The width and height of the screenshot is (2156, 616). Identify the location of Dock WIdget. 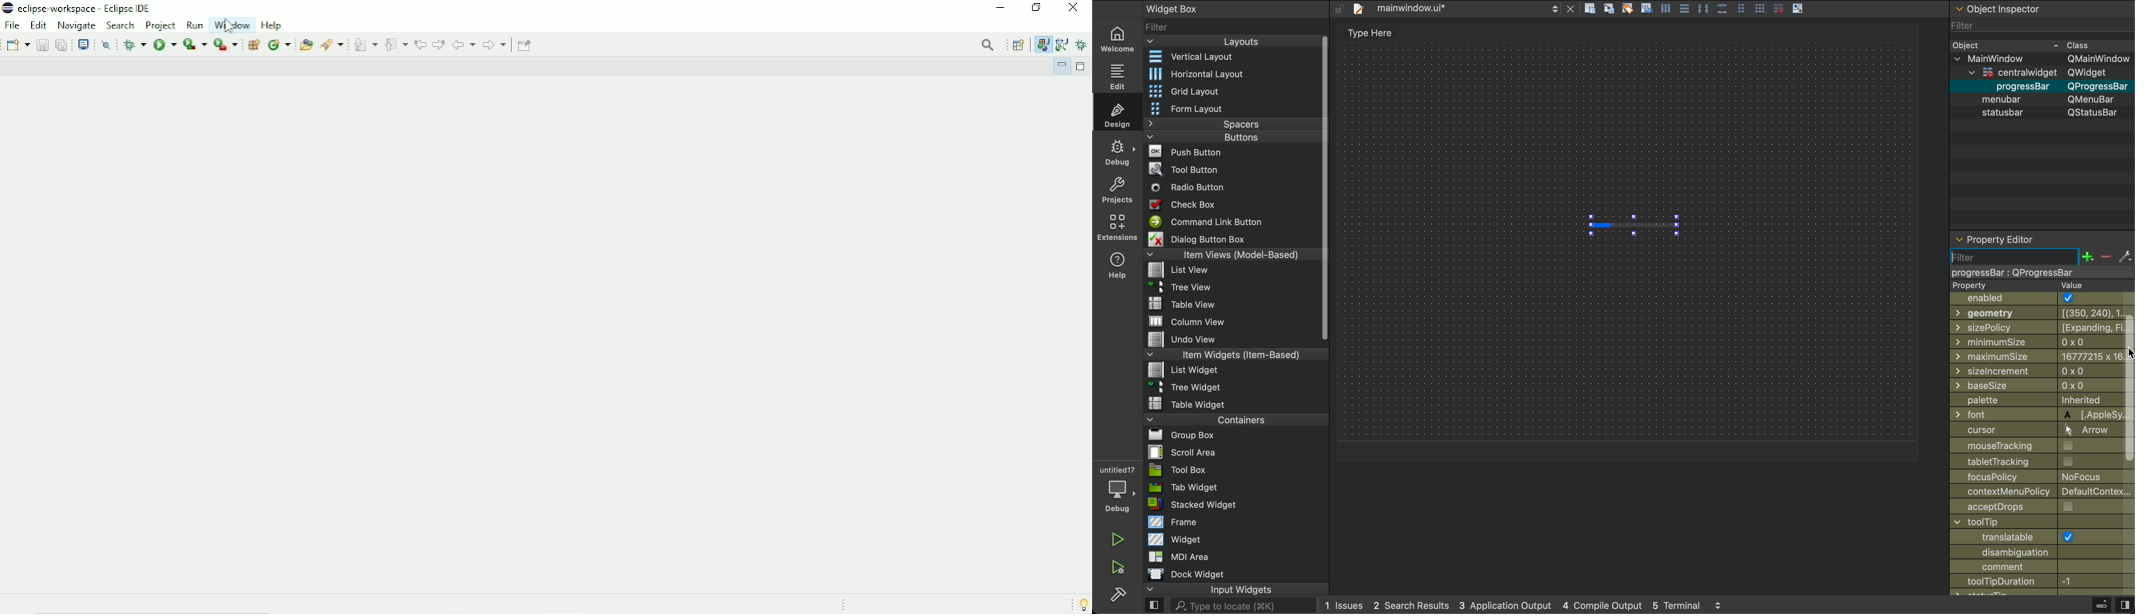
(1186, 574).